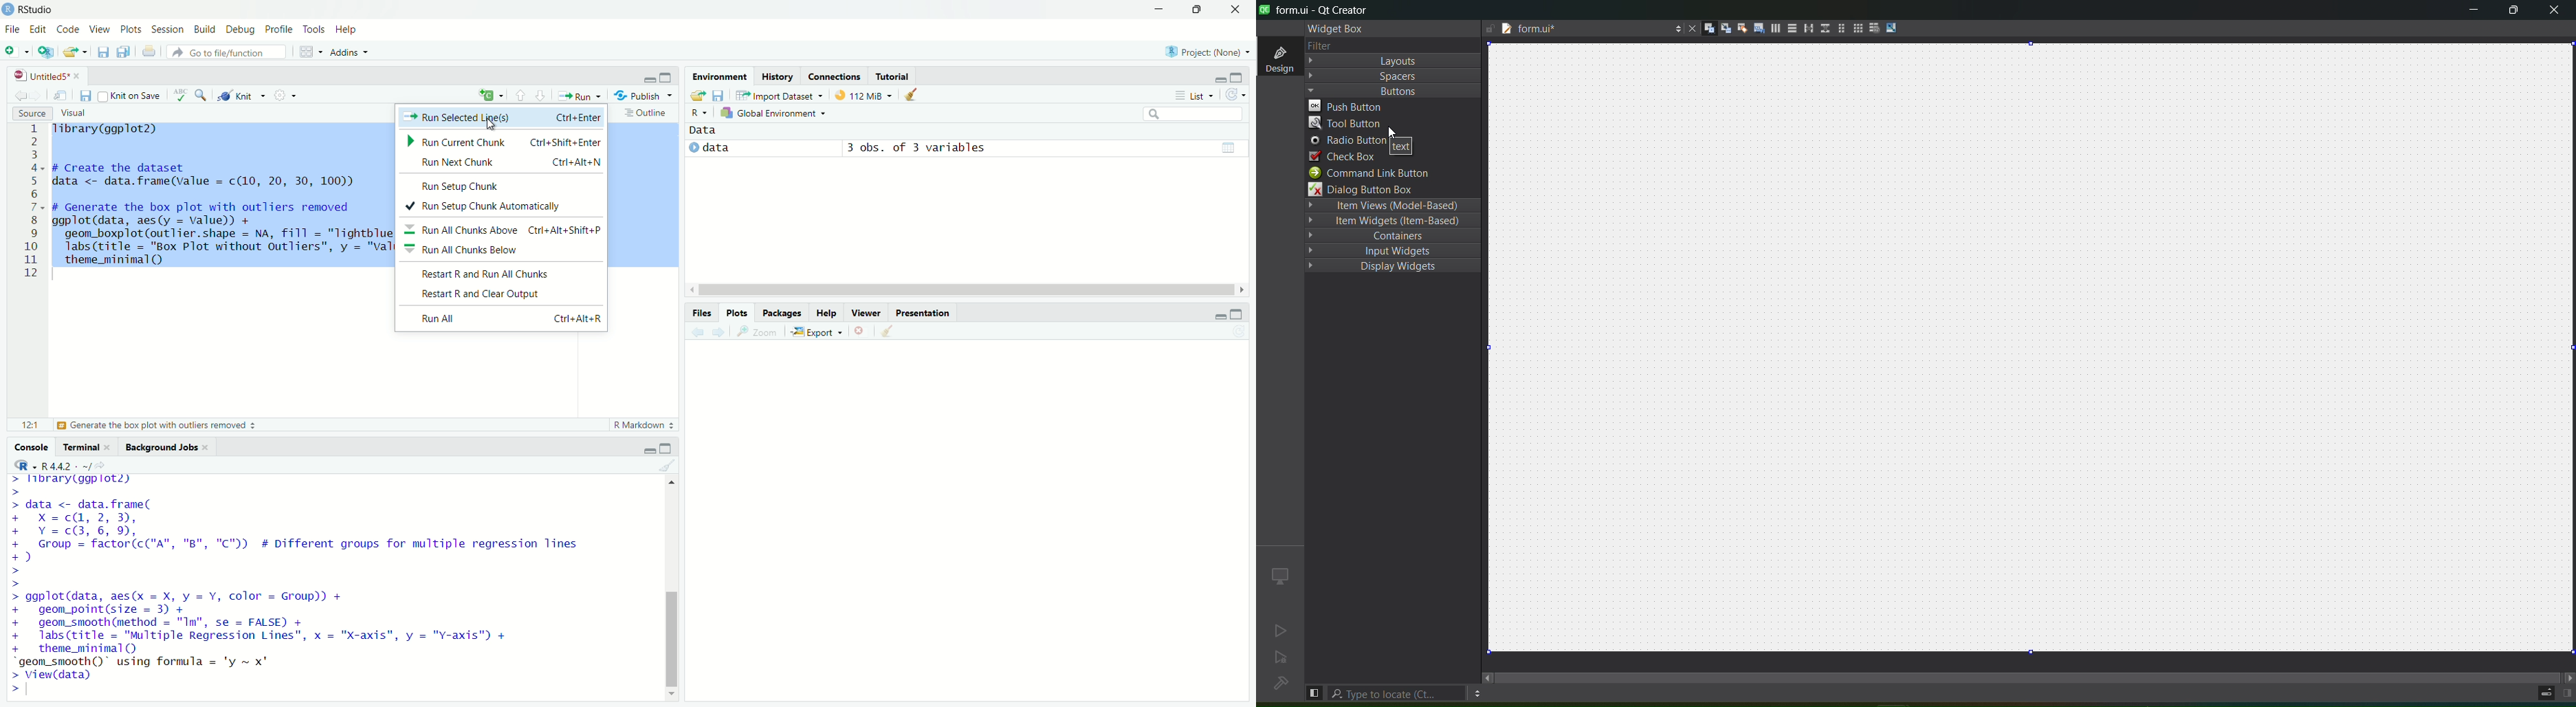 The image size is (2576, 728). What do you see at coordinates (696, 335) in the screenshot?
I see `back` at bounding box center [696, 335].